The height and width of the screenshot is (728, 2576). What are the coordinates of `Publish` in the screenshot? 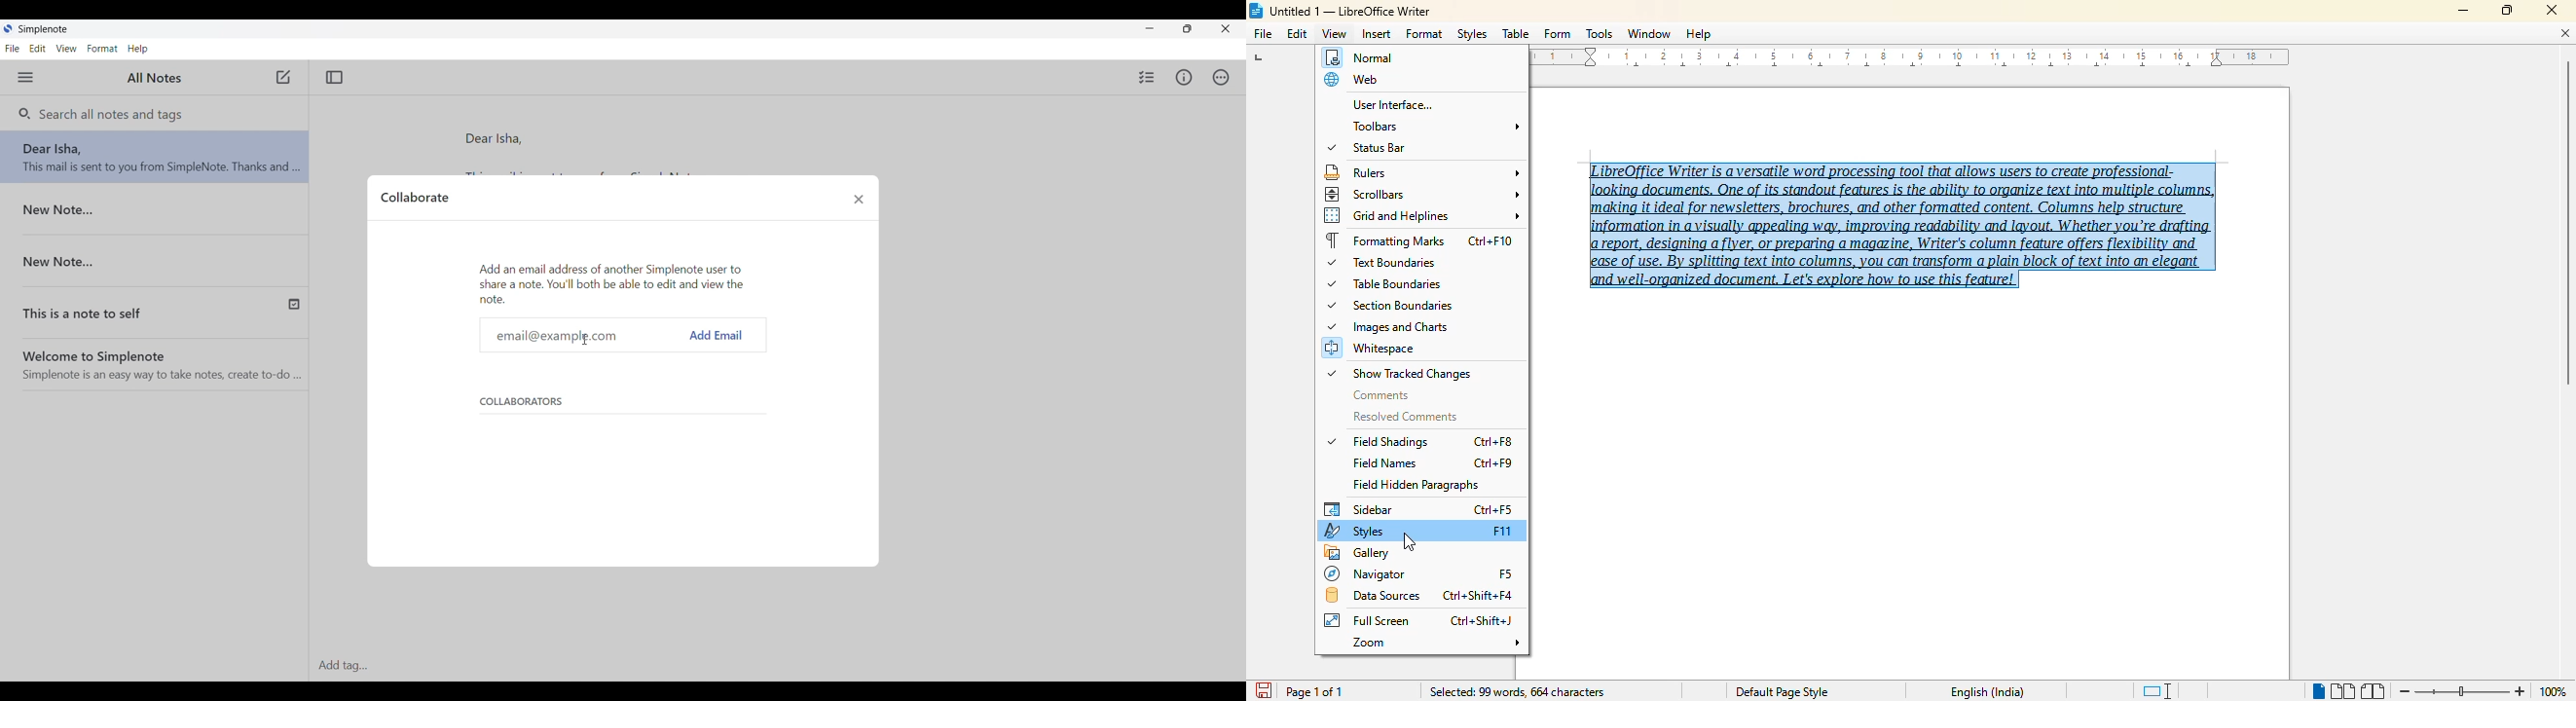 It's located at (292, 304).